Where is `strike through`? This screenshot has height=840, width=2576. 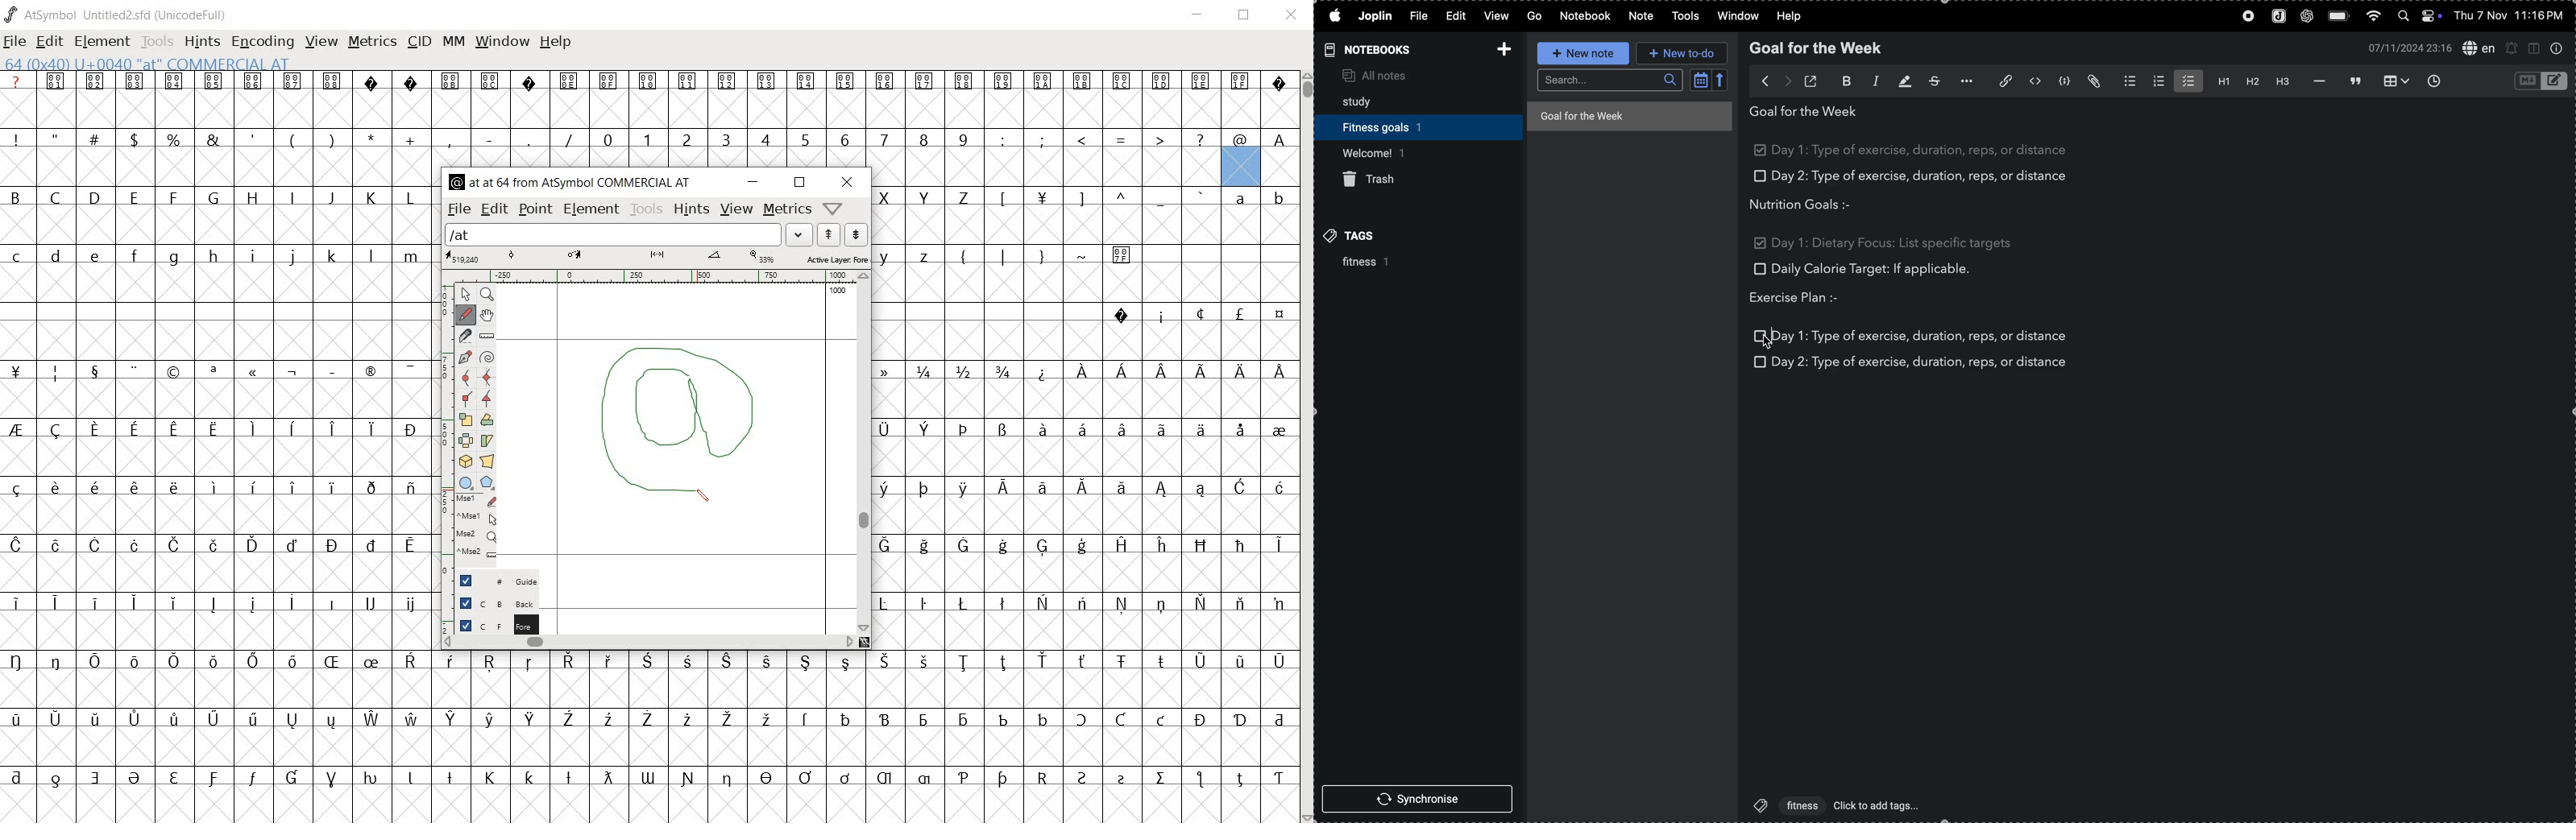
strike through is located at coordinates (1931, 80).